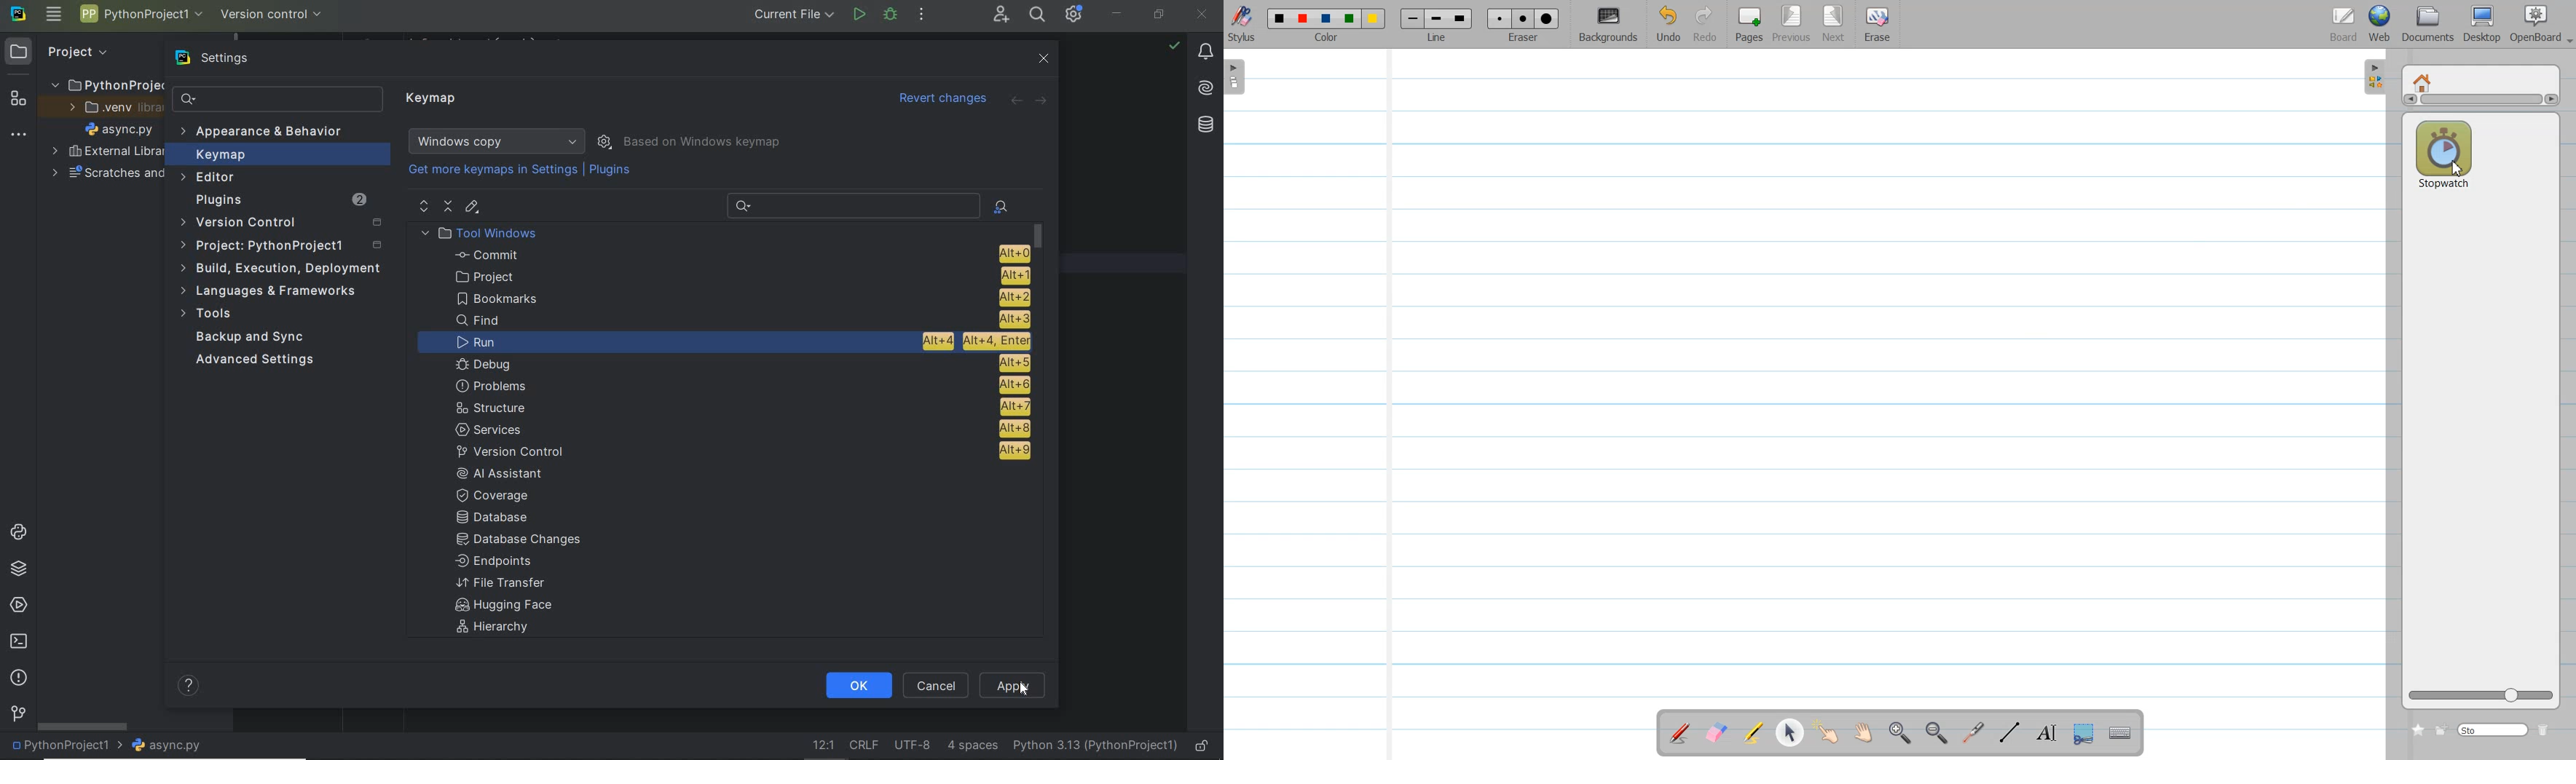 This screenshot has height=784, width=2576. I want to click on file name, so click(119, 129).